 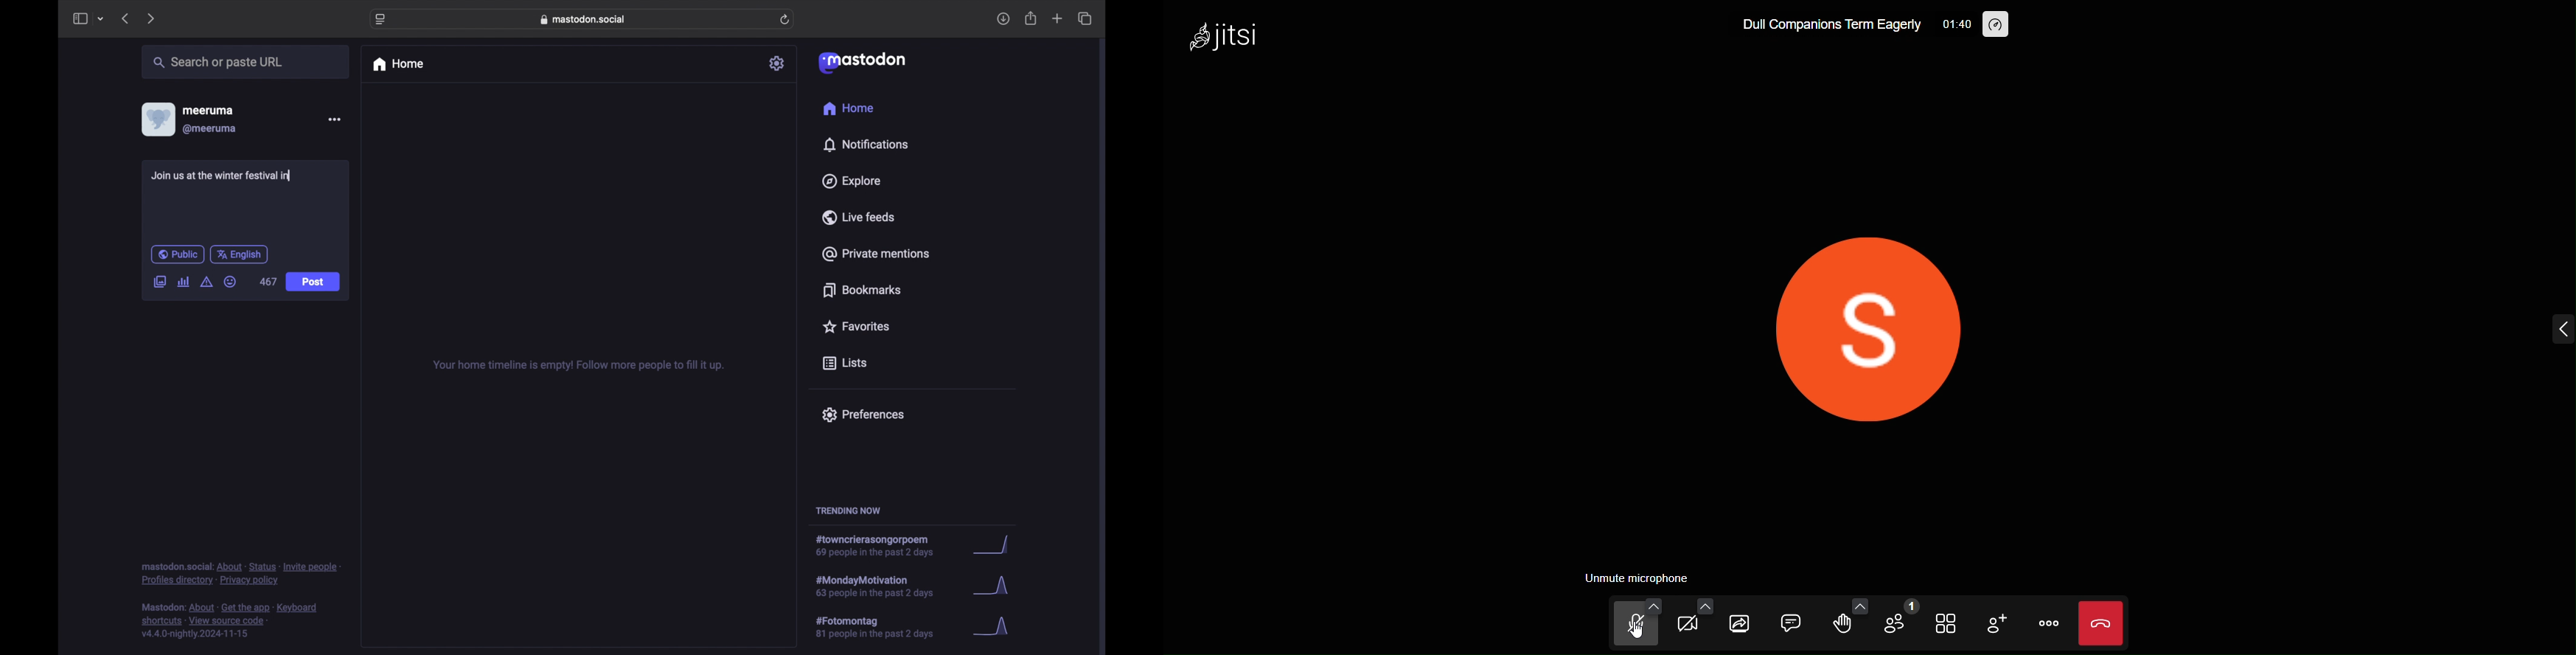 What do you see at coordinates (1004, 19) in the screenshot?
I see `download` at bounding box center [1004, 19].